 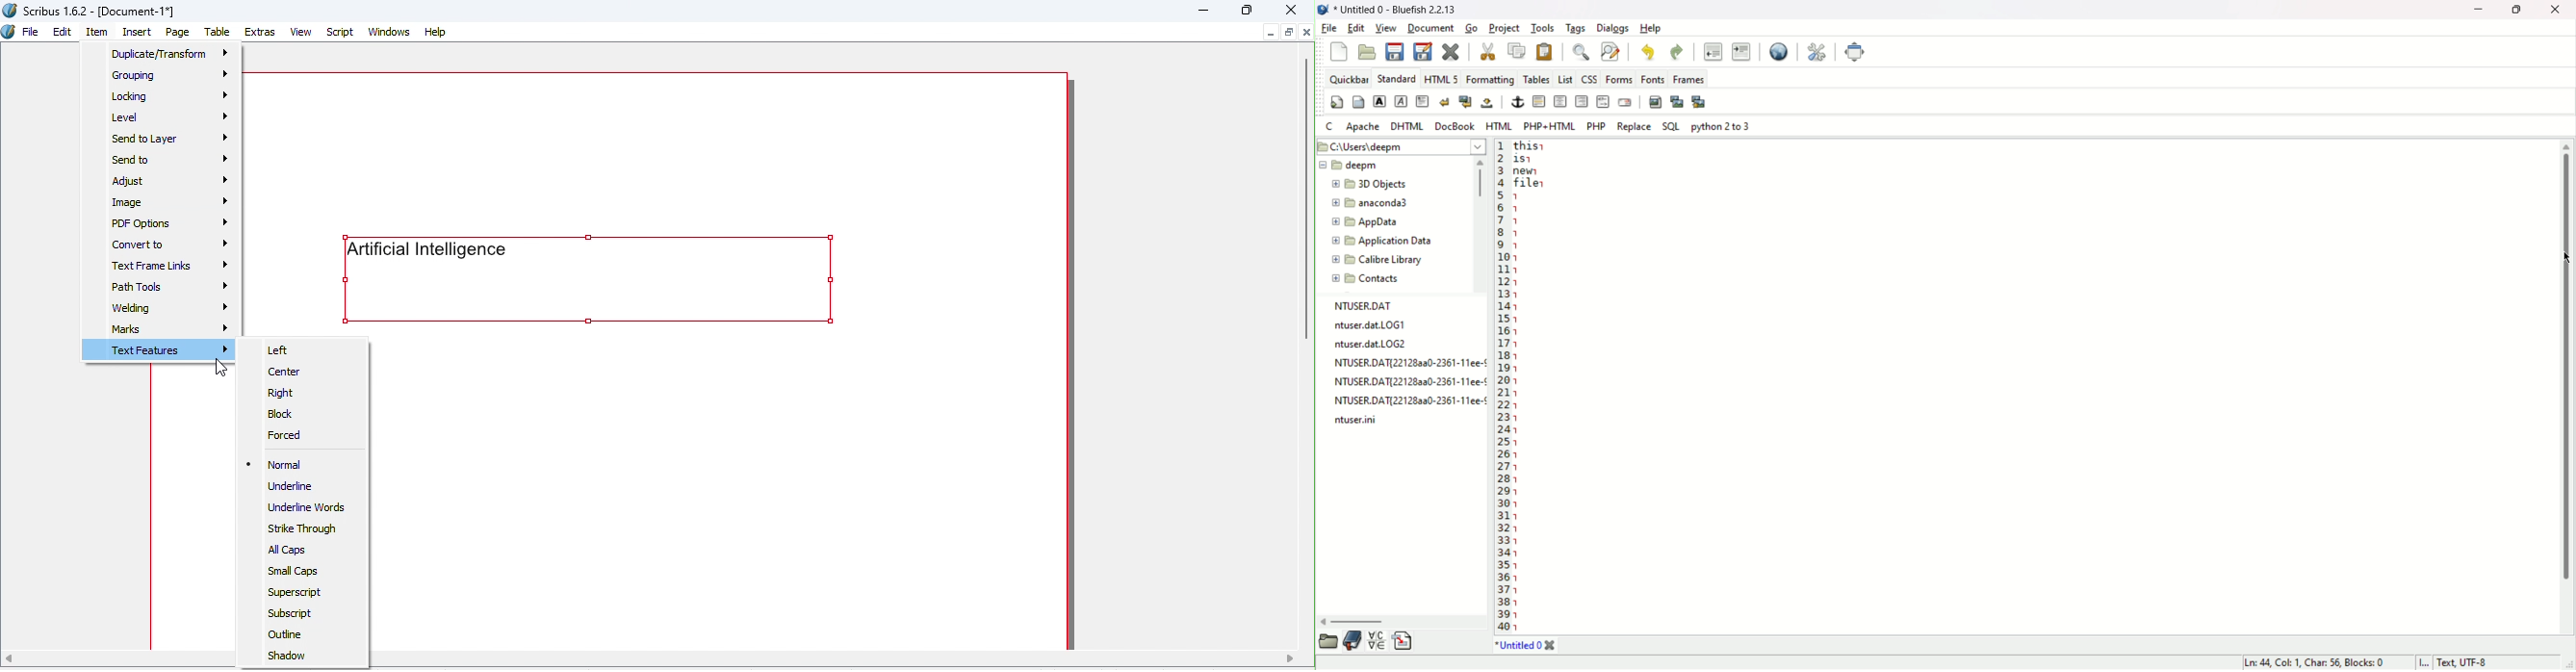 I want to click on snippets, so click(x=1403, y=642).